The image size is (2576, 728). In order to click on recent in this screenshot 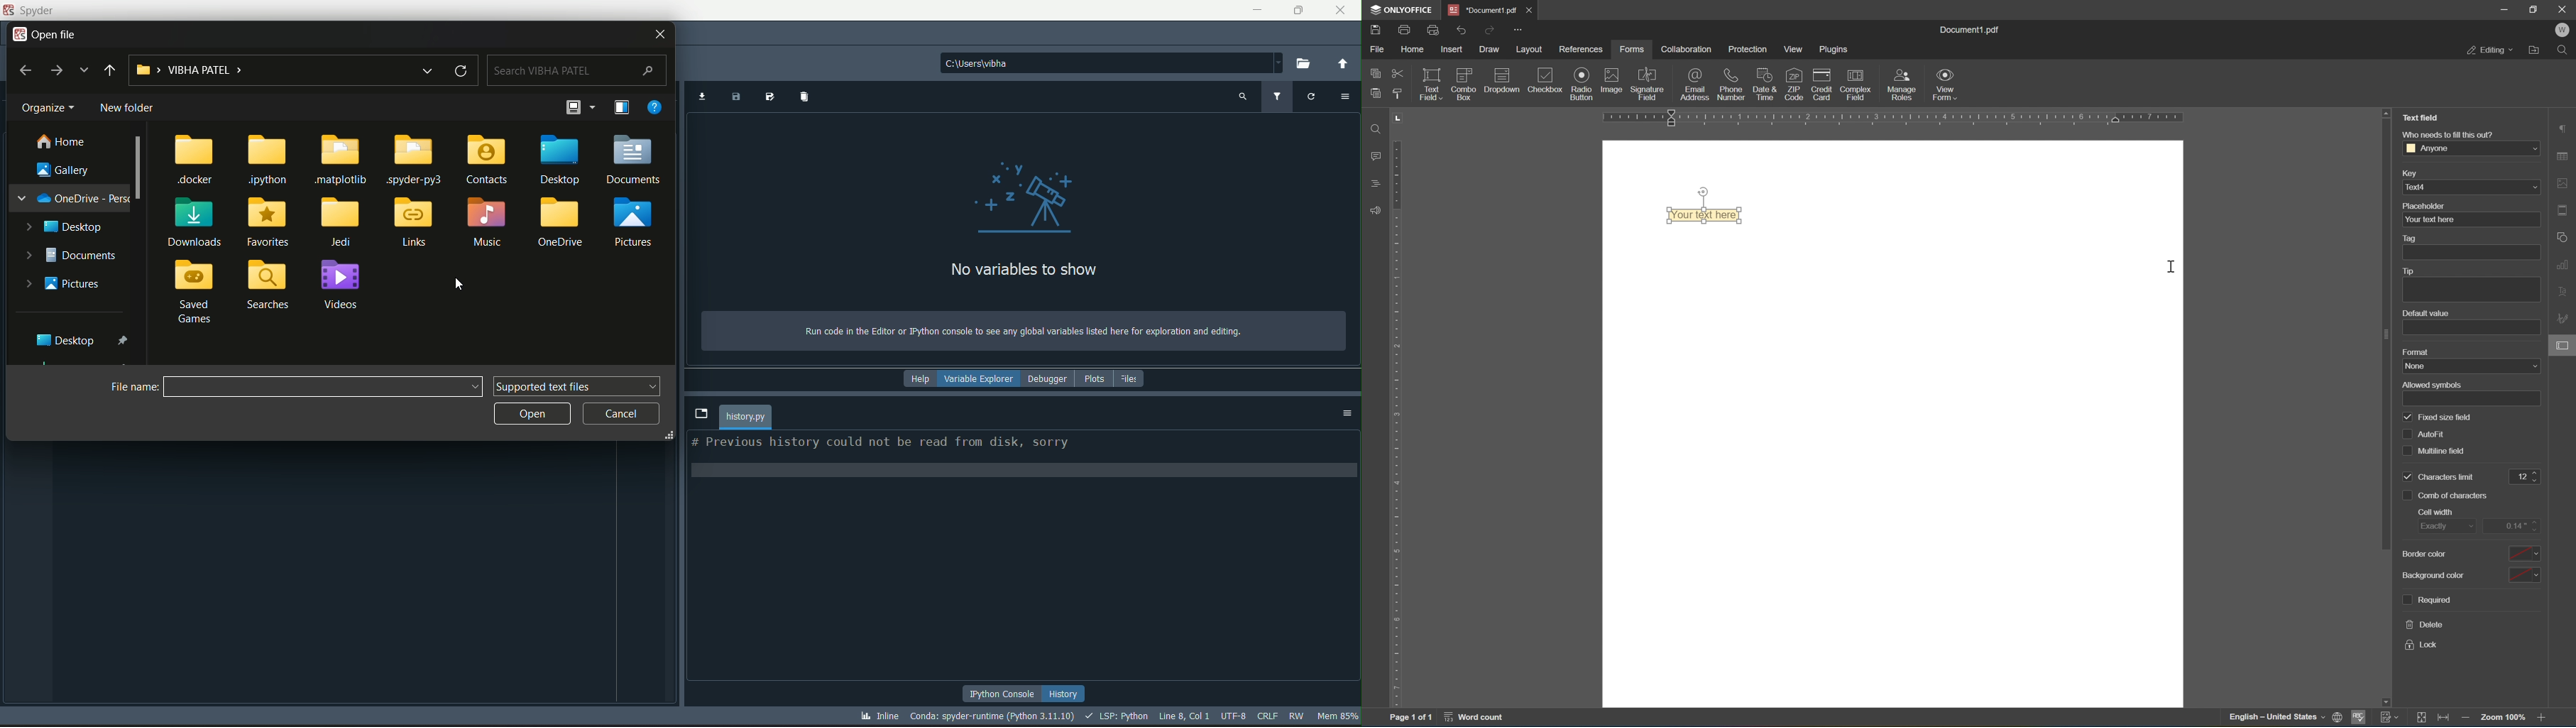, I will do `click(83, 70)`.